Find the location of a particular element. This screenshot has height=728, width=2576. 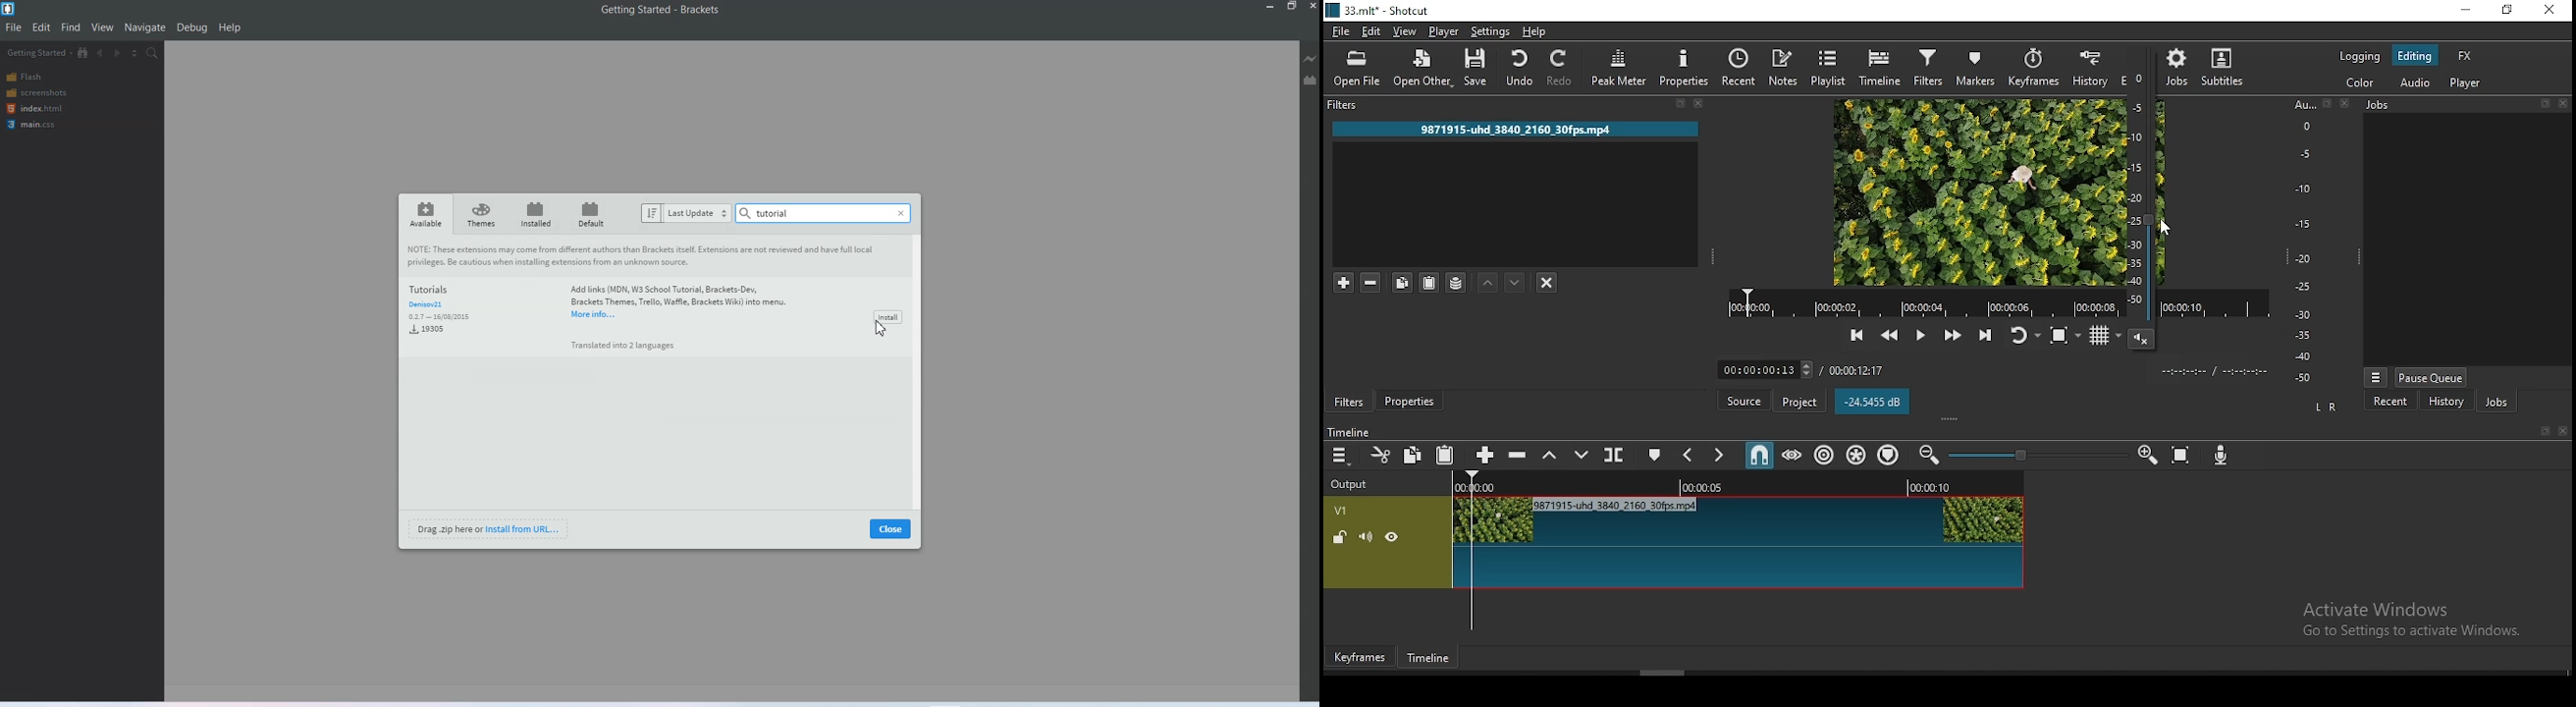

pause queue is located at coordinates (2433, 377).